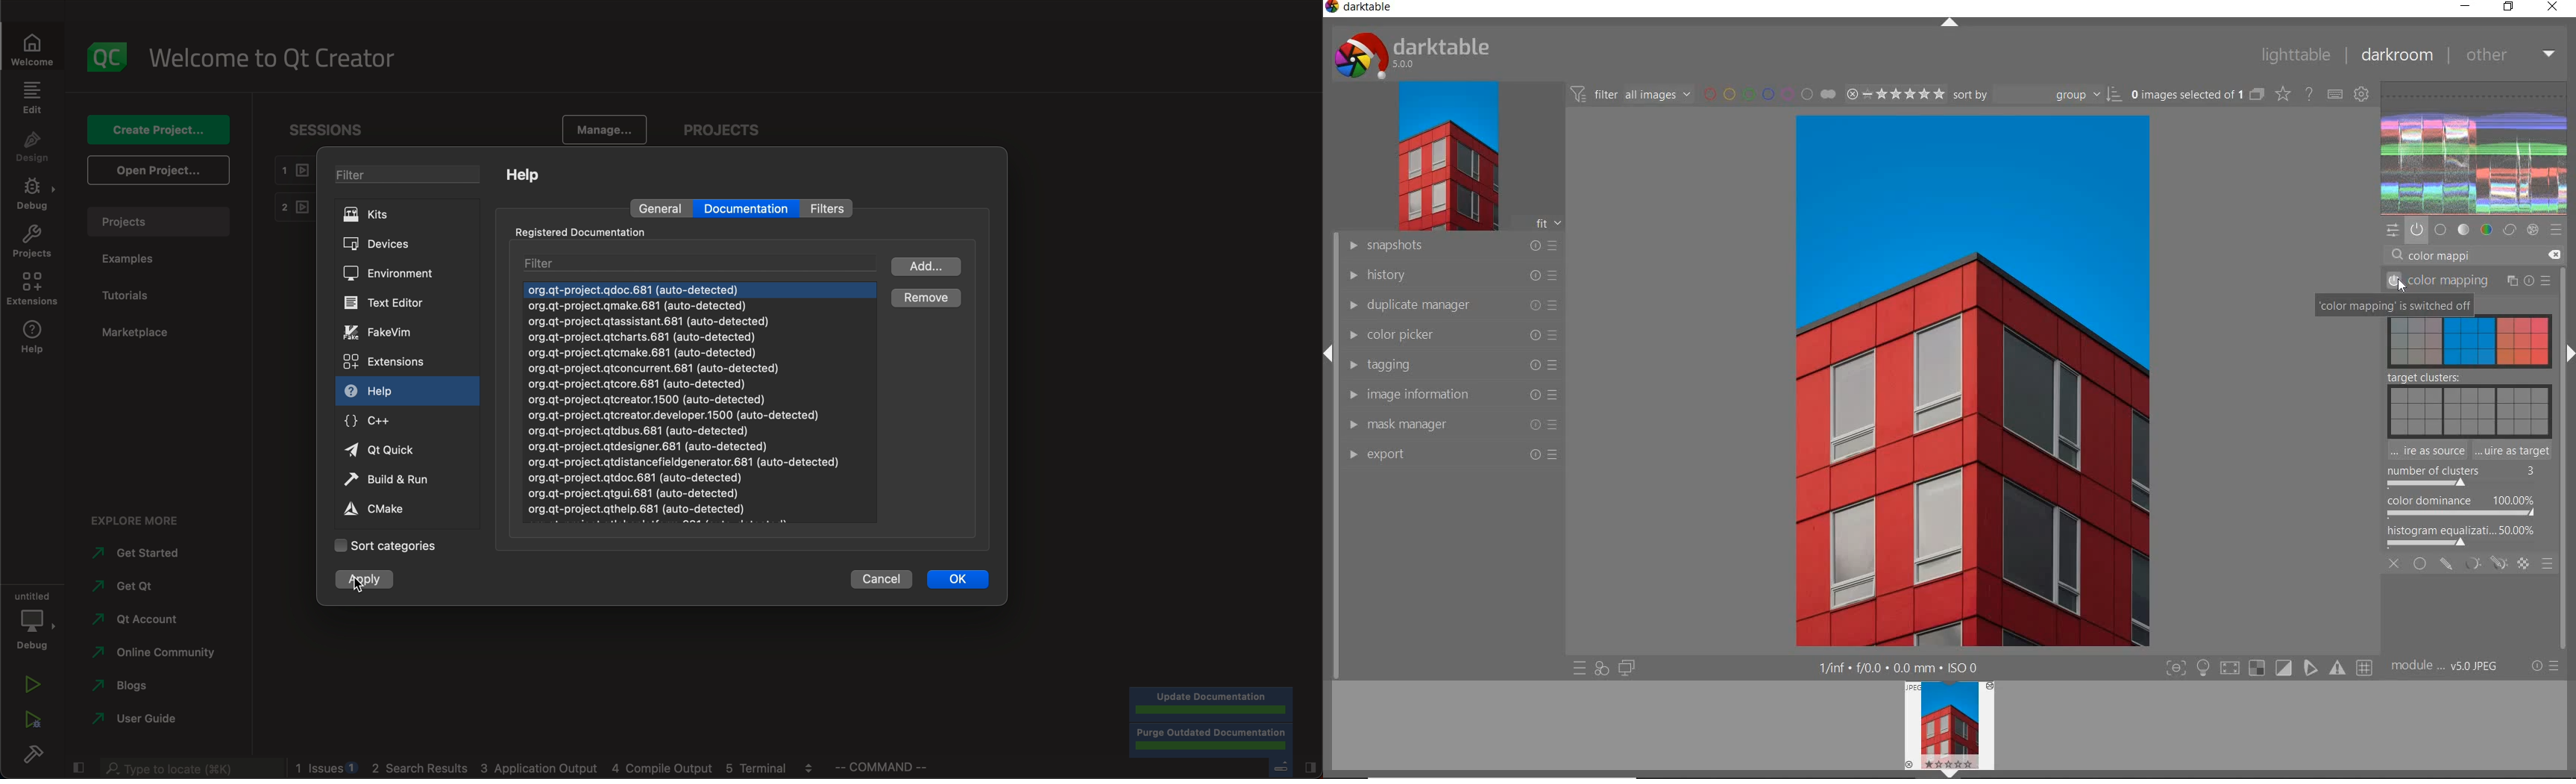 The width and height of the screenshot is (2576, 784). Describe the element at coordinates (1894, 93) in the screenshot. I see `selected image range rating` at that location.